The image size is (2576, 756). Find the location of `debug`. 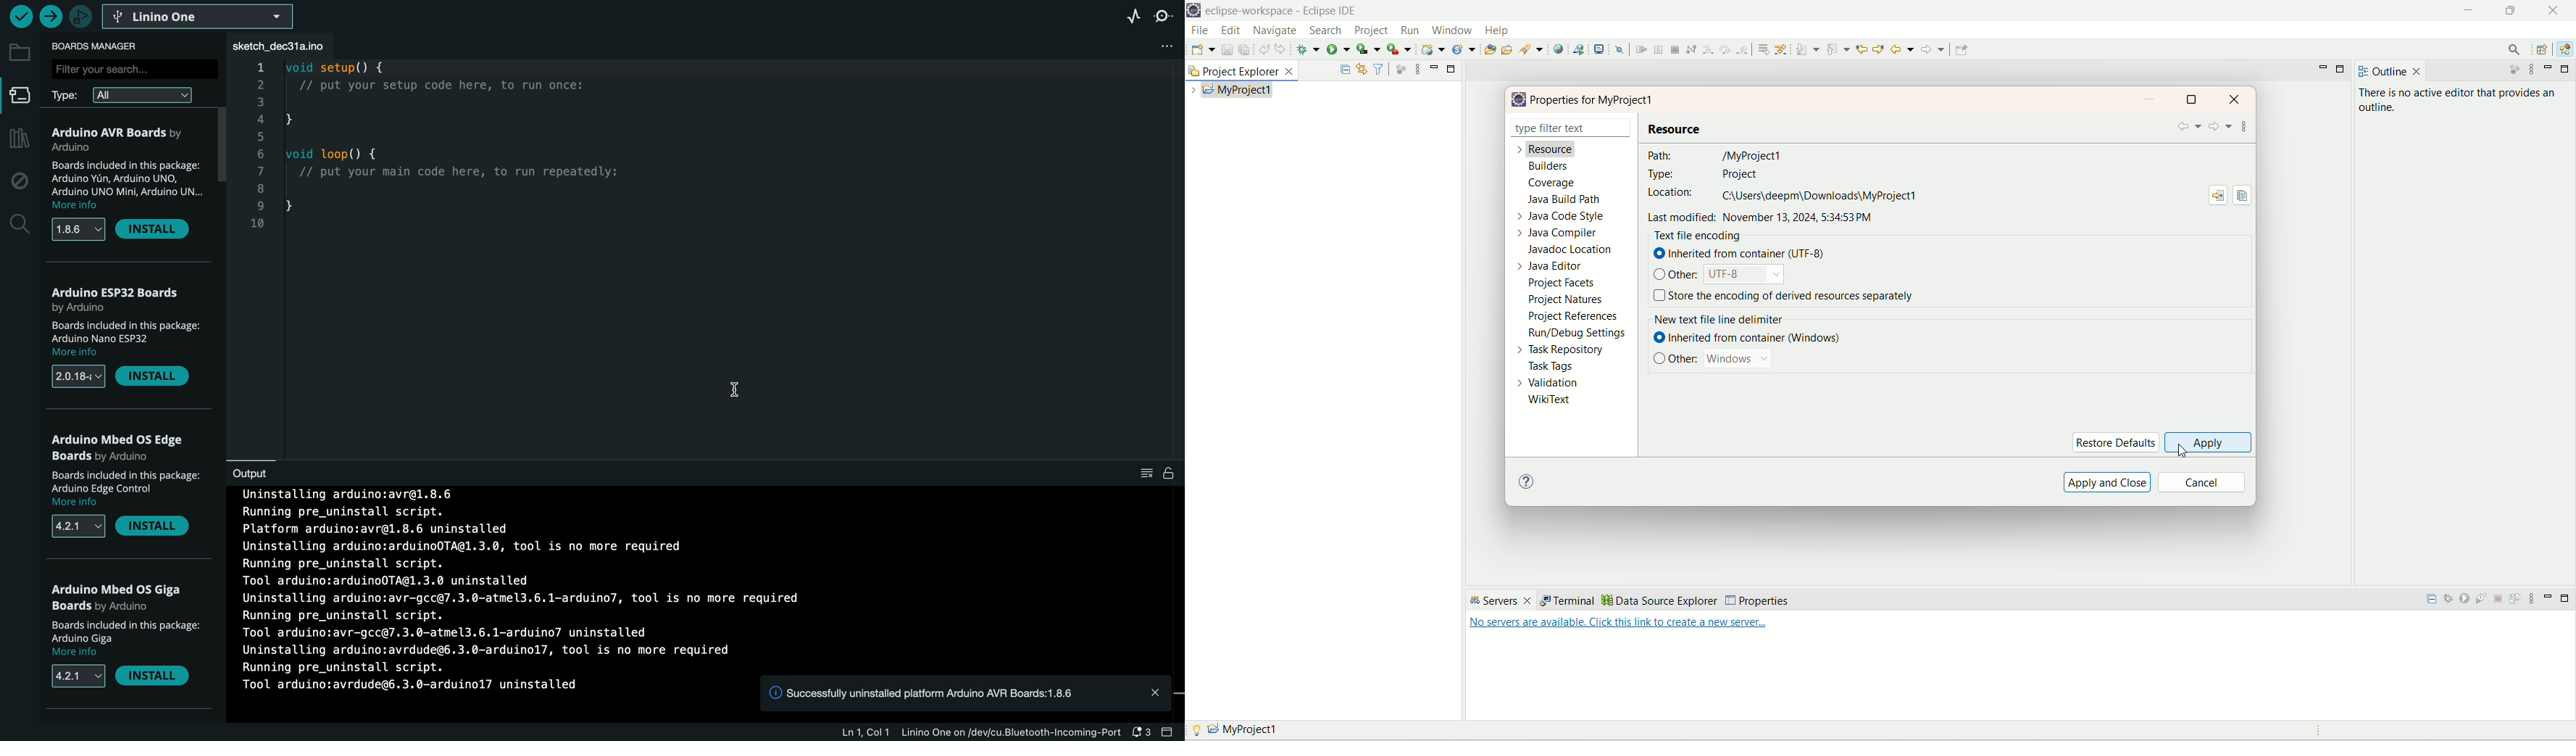

debug is located at coordinates (19, 179).